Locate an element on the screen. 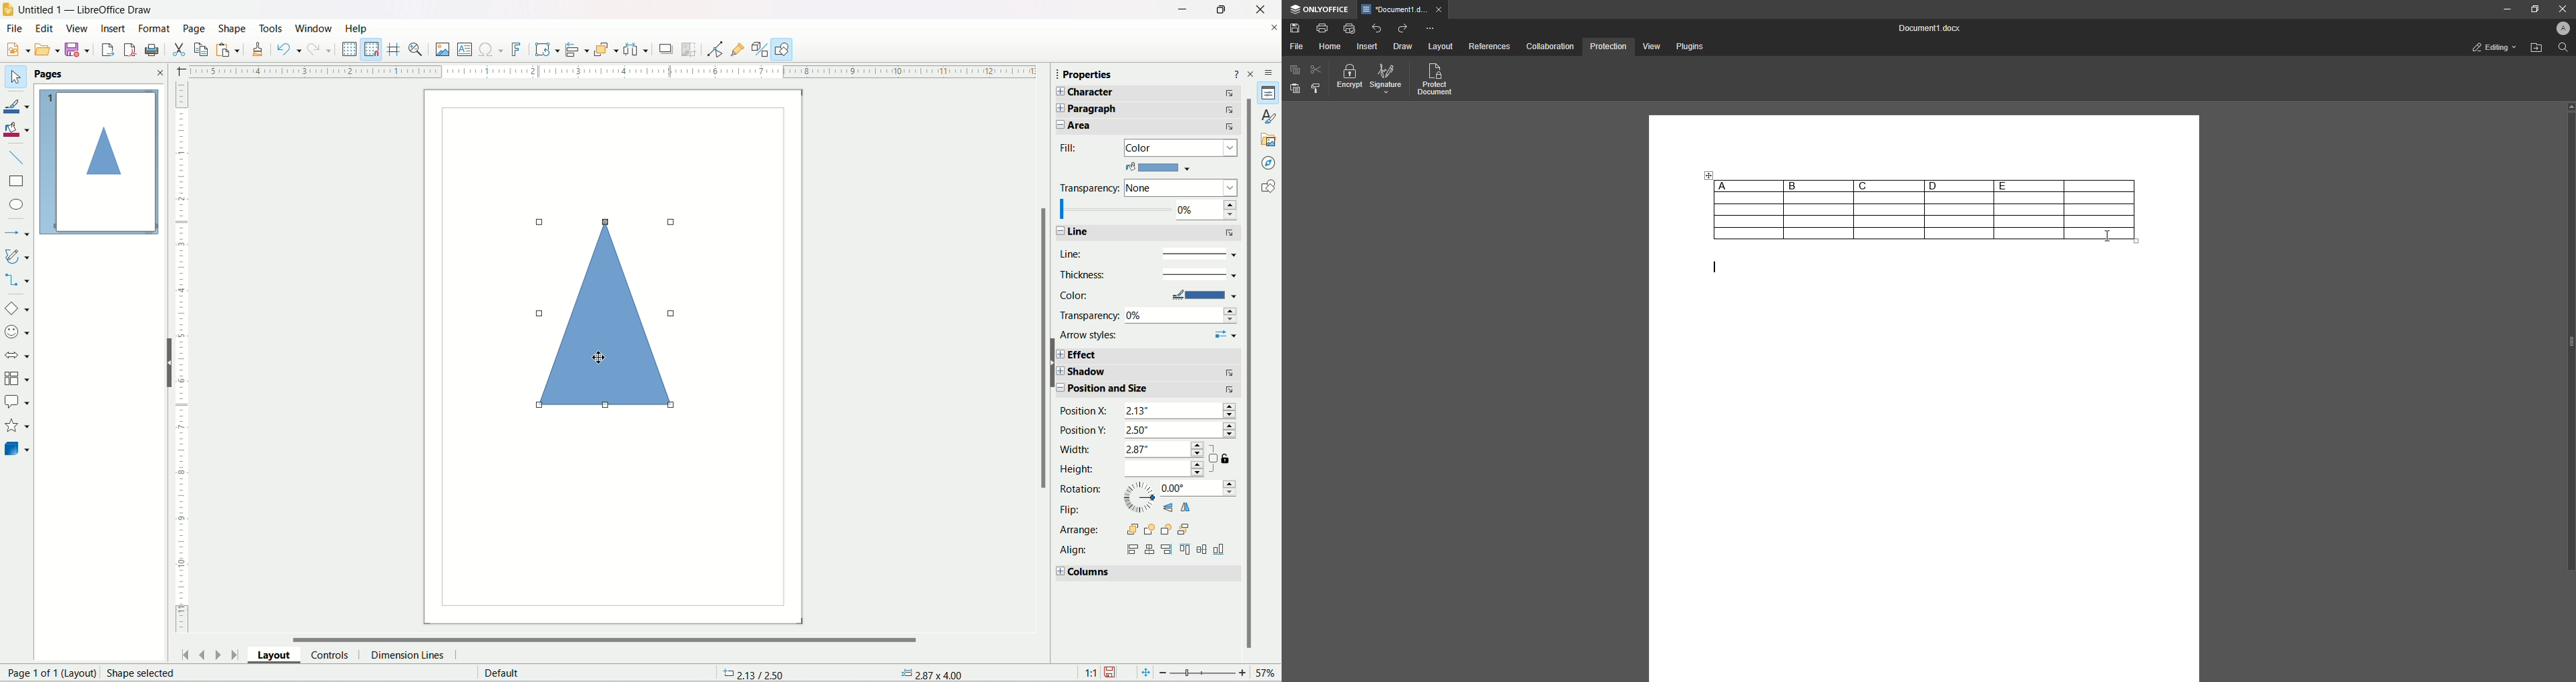 The image size is (2576, 700). height is located at coordinates (1133, 470).